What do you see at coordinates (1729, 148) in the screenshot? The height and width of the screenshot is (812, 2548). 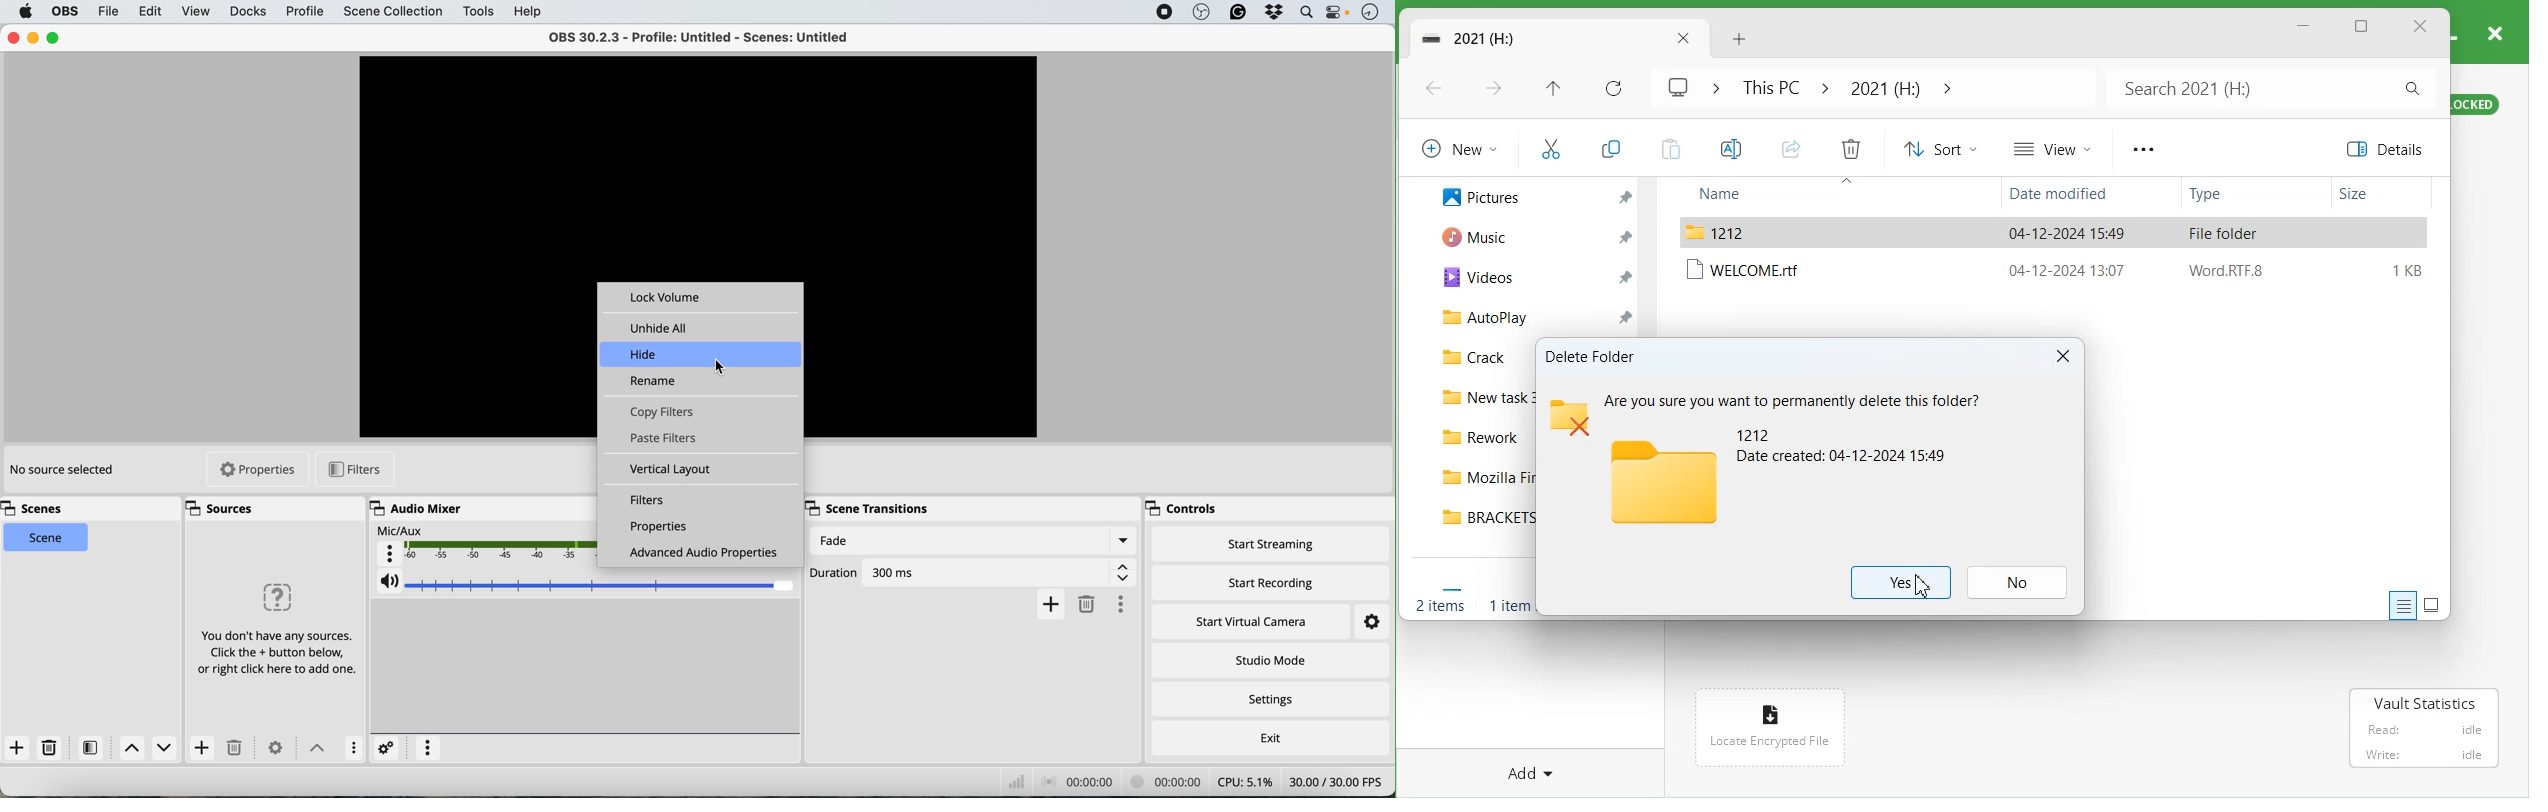 I see `Rename` at bounding box center [1729, 148].